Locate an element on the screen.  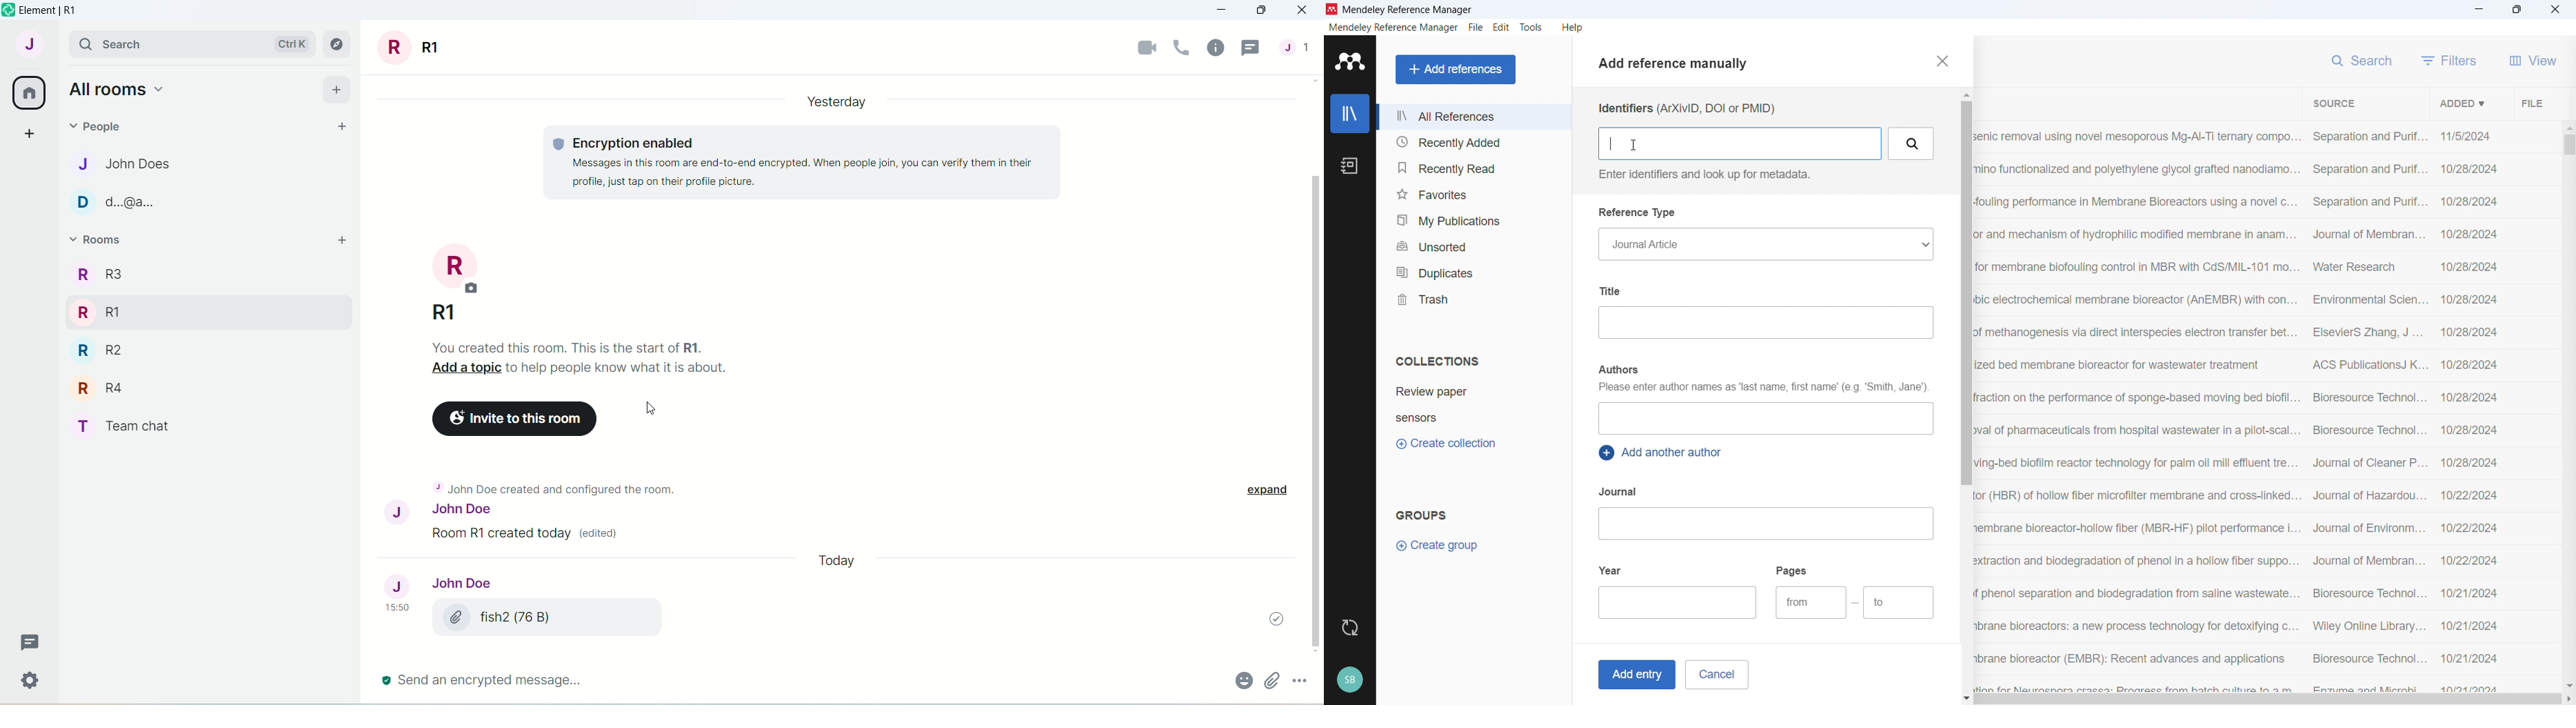
Settings is located at coordinates (34, 684).